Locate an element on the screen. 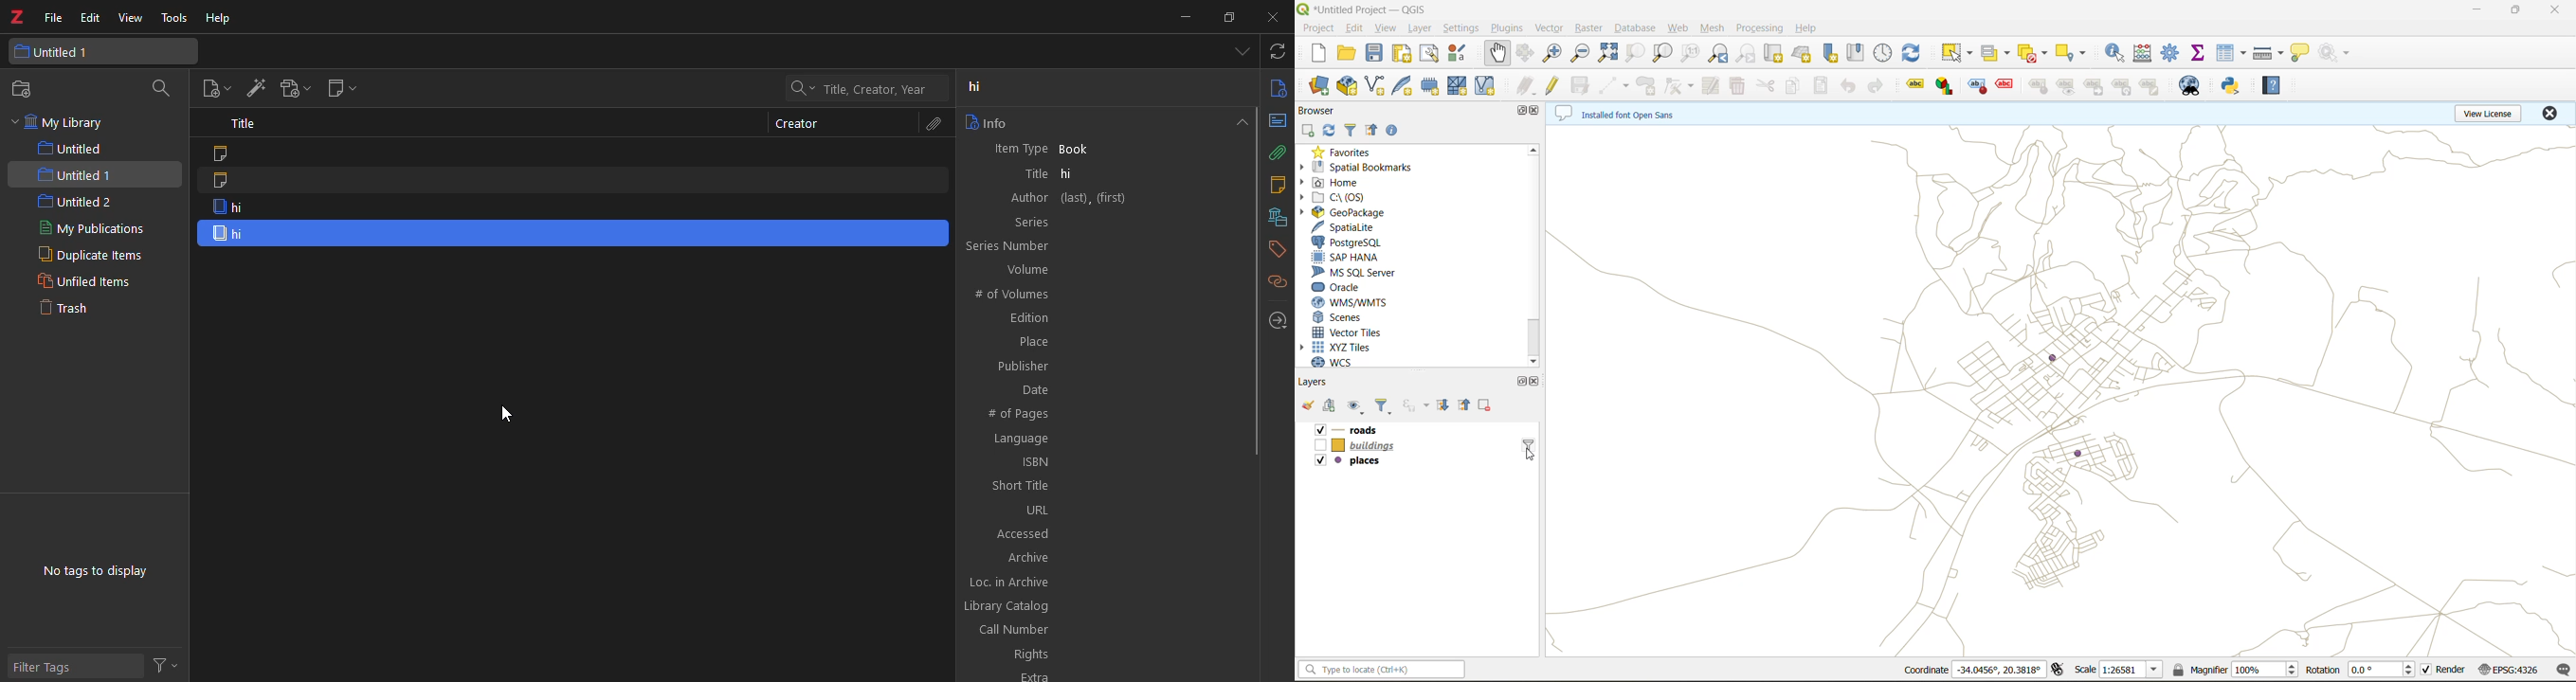  remove is located at coordinates (1486, 404).